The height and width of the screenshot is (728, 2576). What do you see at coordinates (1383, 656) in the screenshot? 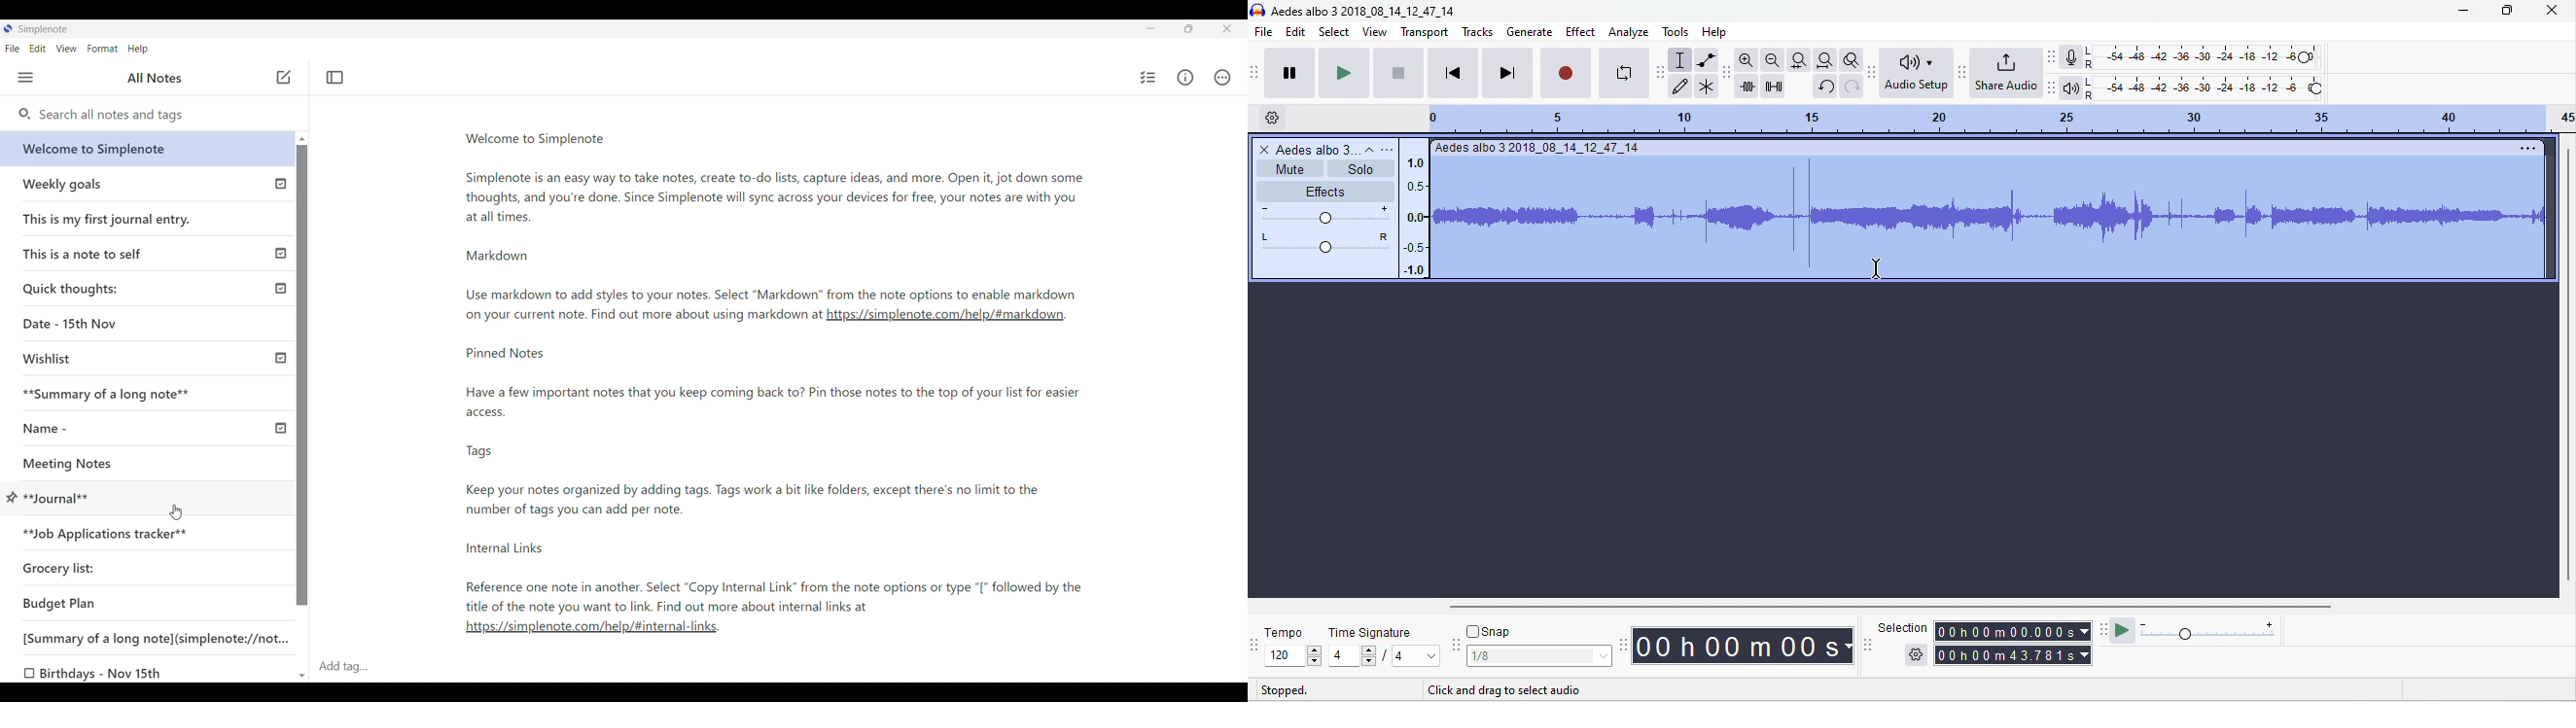
I see `select time signature` at bounding box center [1383, 656].